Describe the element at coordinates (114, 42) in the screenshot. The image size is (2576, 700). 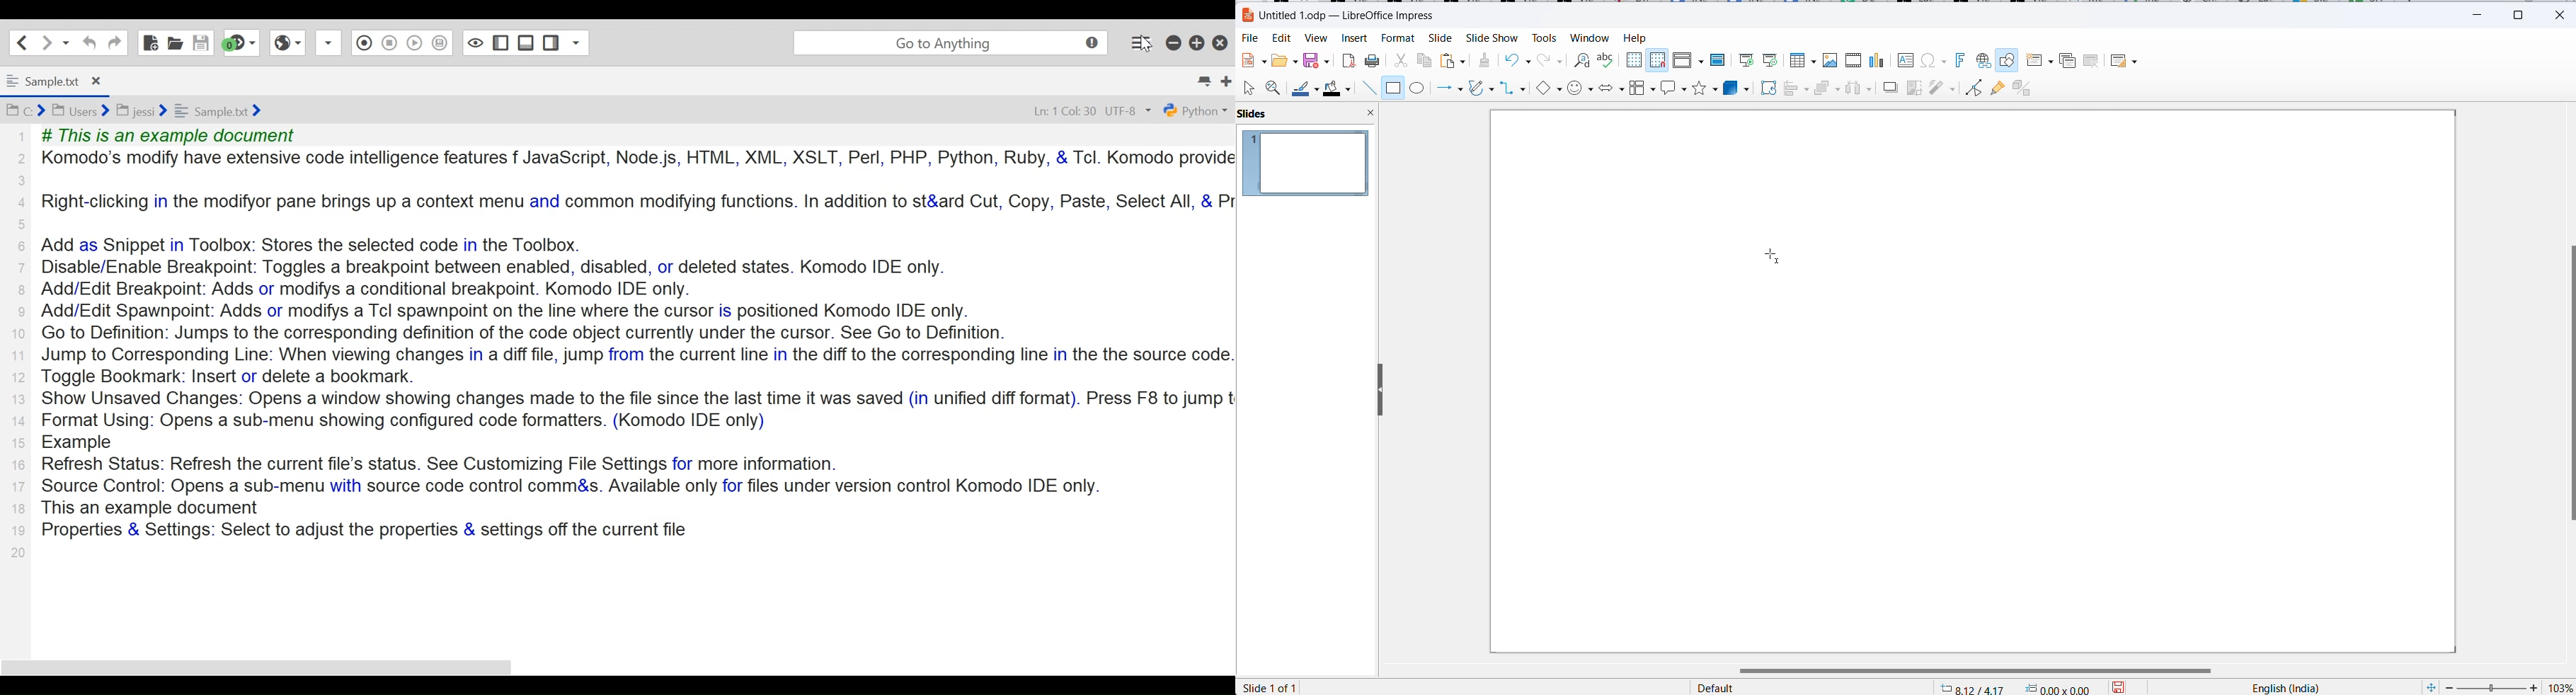
I see `Redo` at that location.